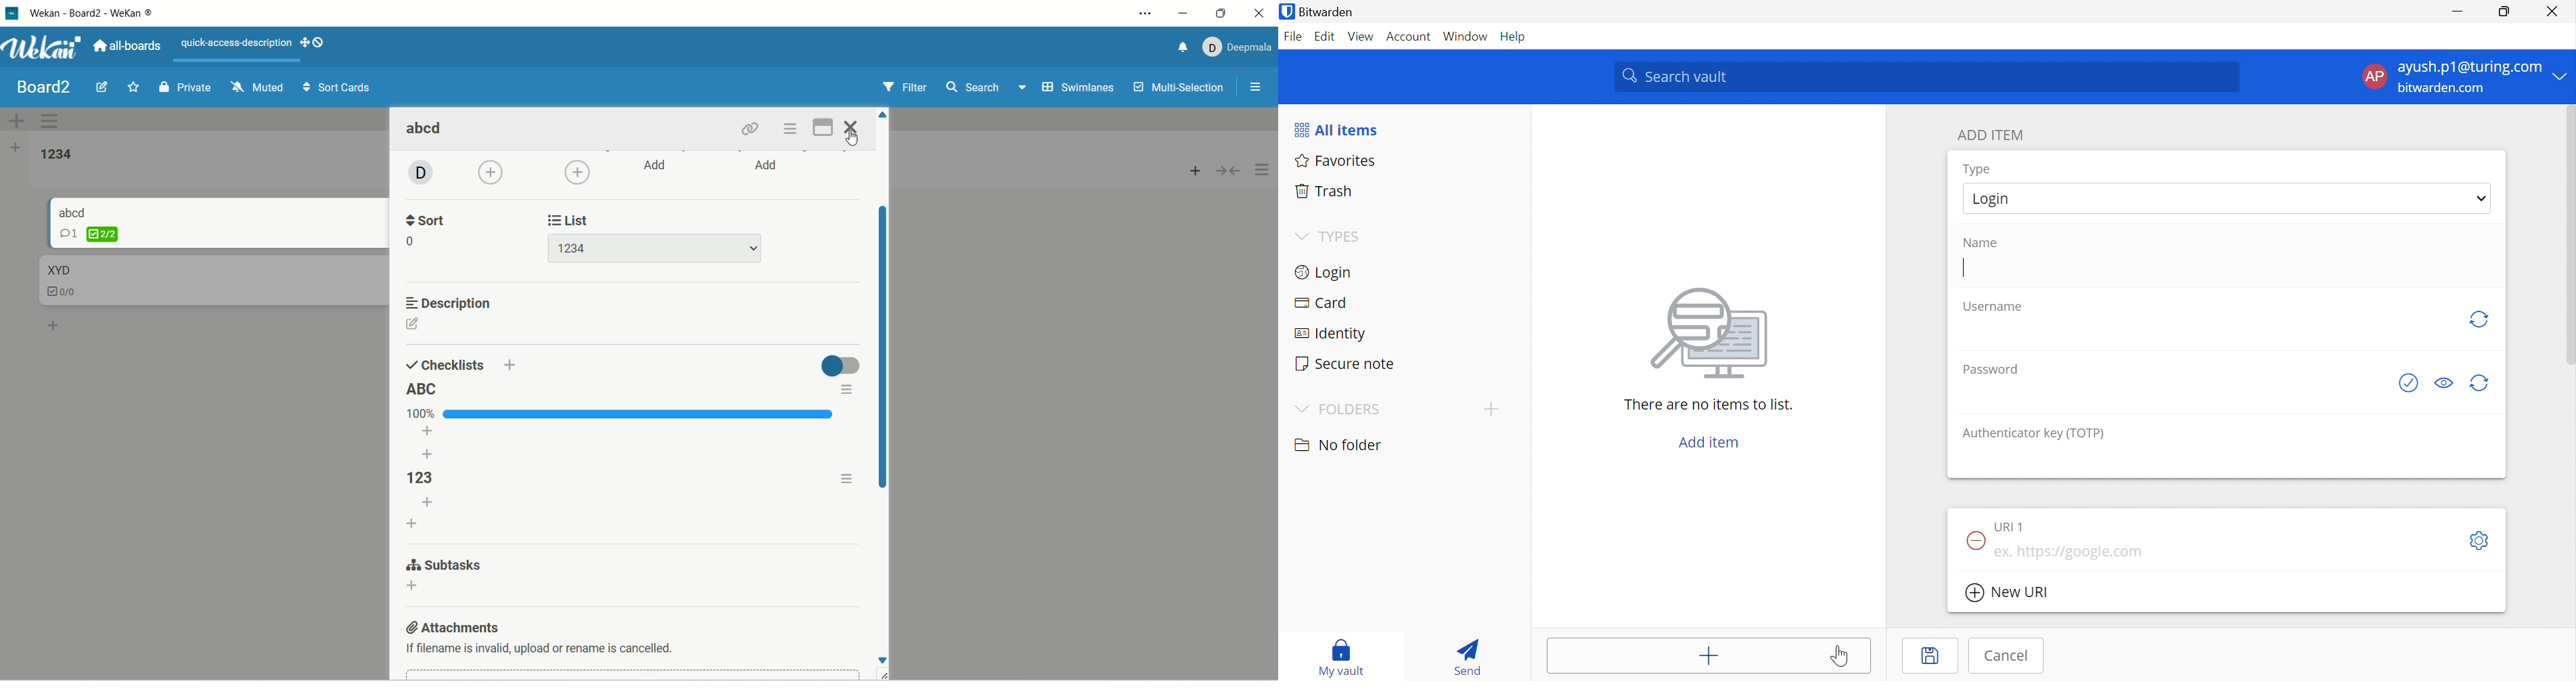 The height and width of the screenshot is (700, 2576). I want to click on list, so click(654, 249).